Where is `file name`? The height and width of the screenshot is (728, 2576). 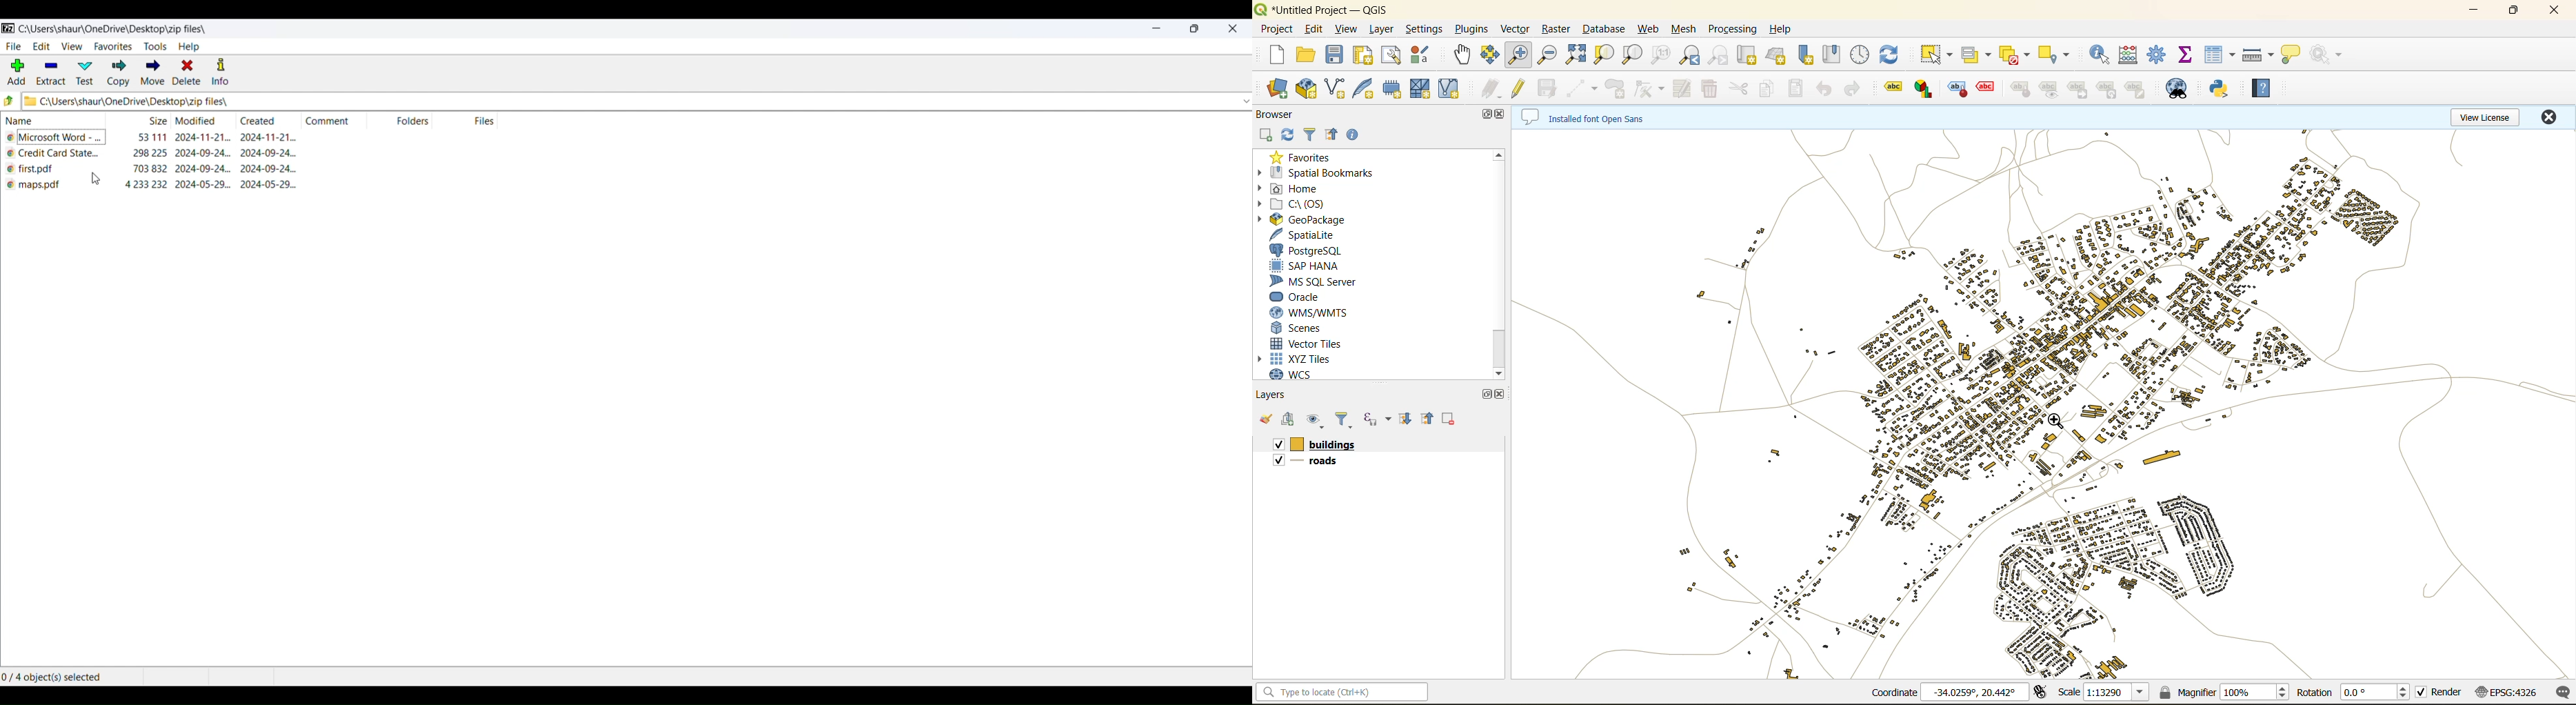 file name is located at coordinates (54, 154).